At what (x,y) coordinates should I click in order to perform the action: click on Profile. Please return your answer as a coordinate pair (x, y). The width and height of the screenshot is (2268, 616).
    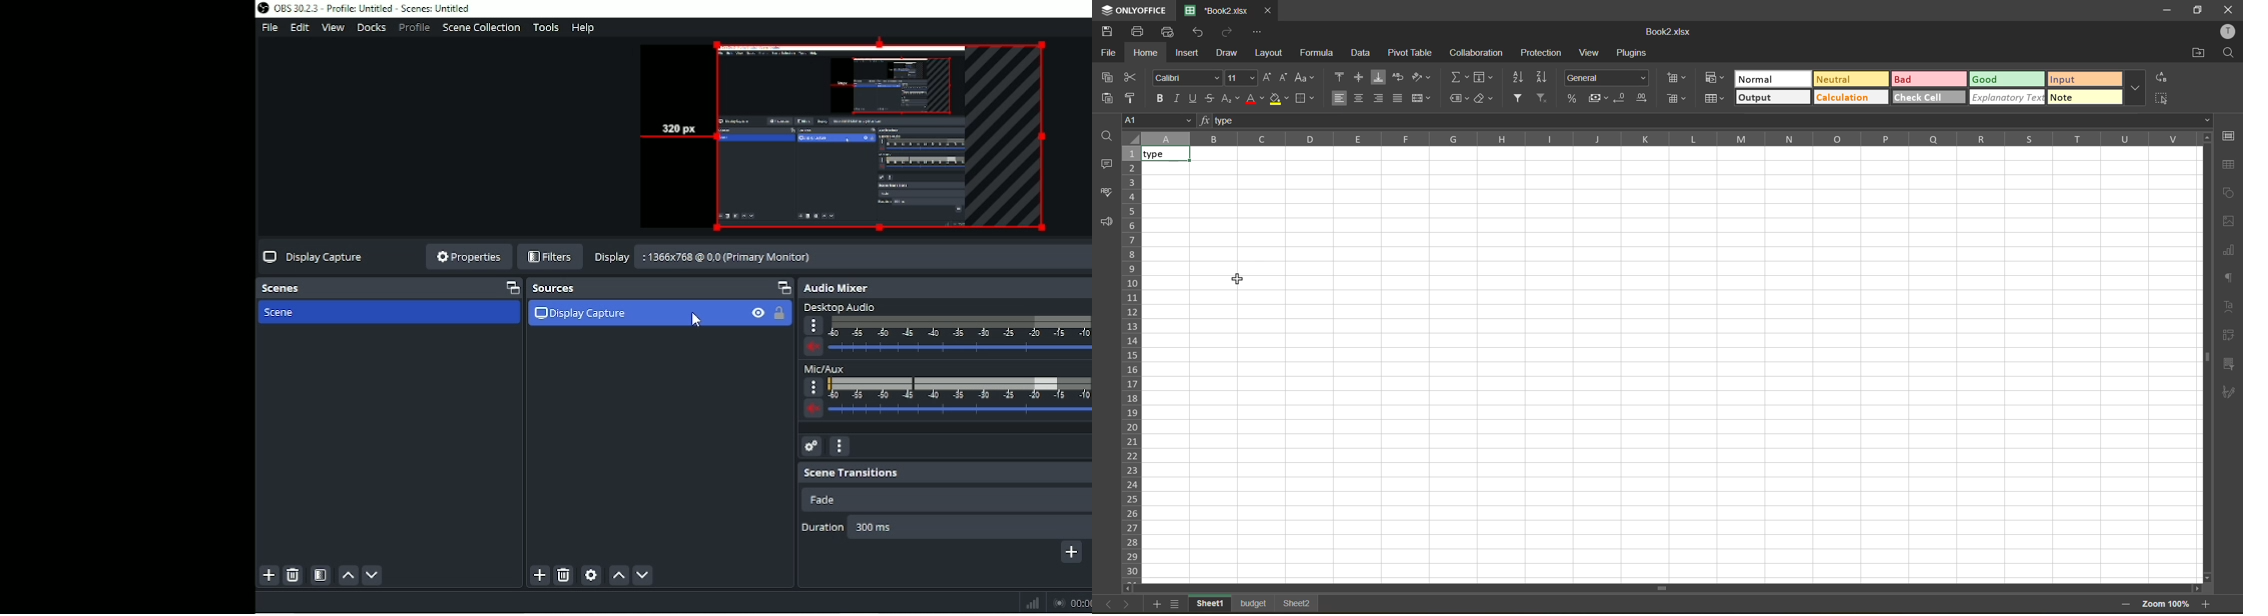
    Looking at the image, I should click on (414, 28).